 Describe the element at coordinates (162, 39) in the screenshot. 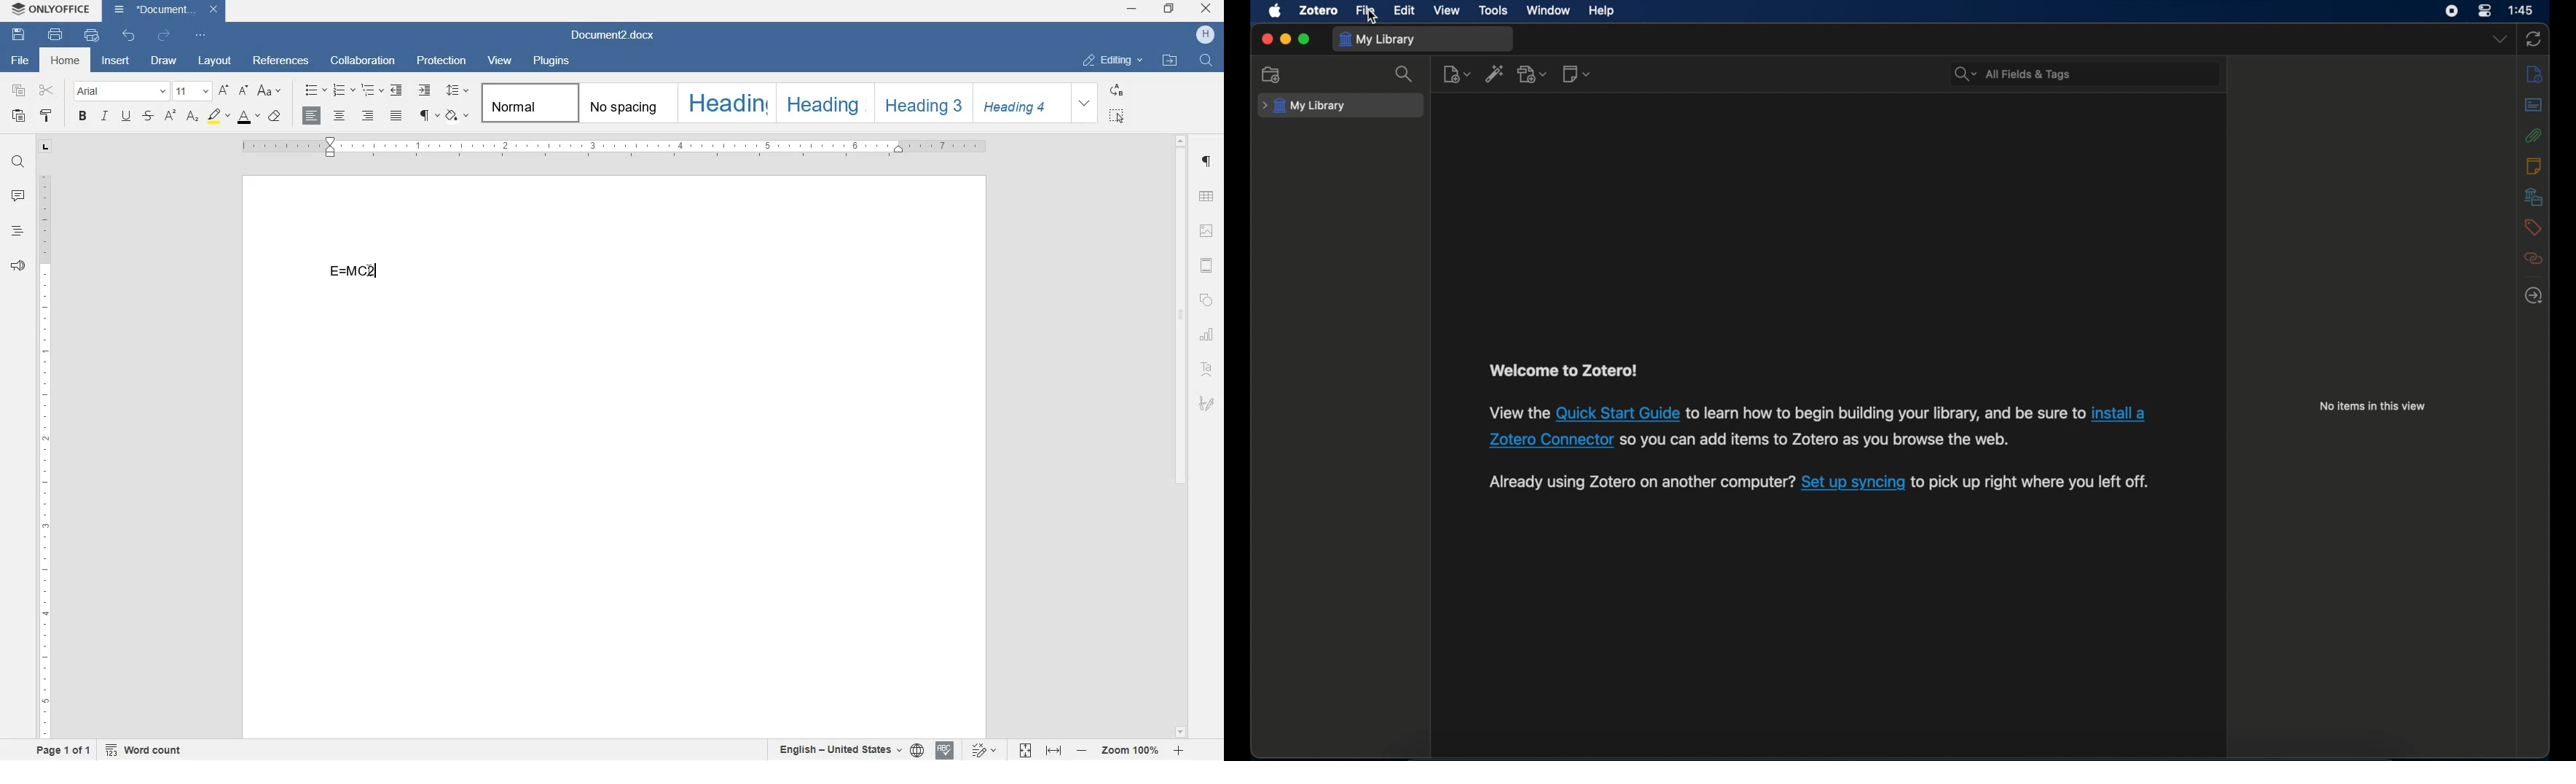

I see `redo` at that location.